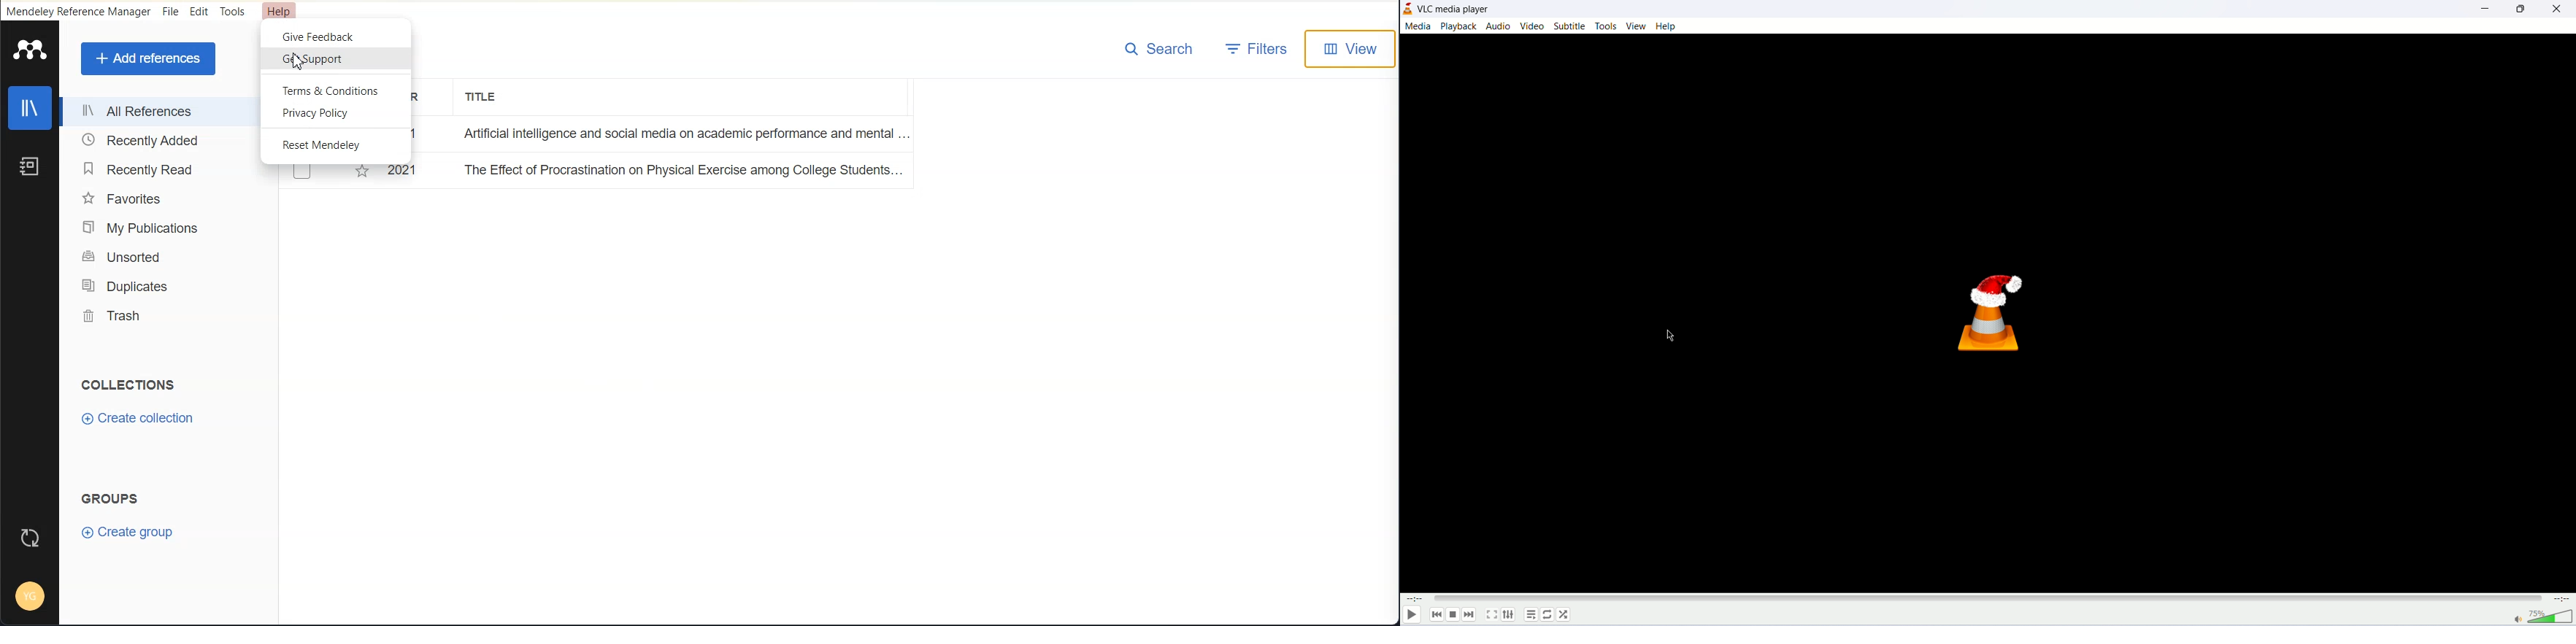 The height and width of the screenshot is (644, 2576). What do you see at coordinates (1353, 50) in the screenshot?
I see `View` at bounding box center [1353, 50].